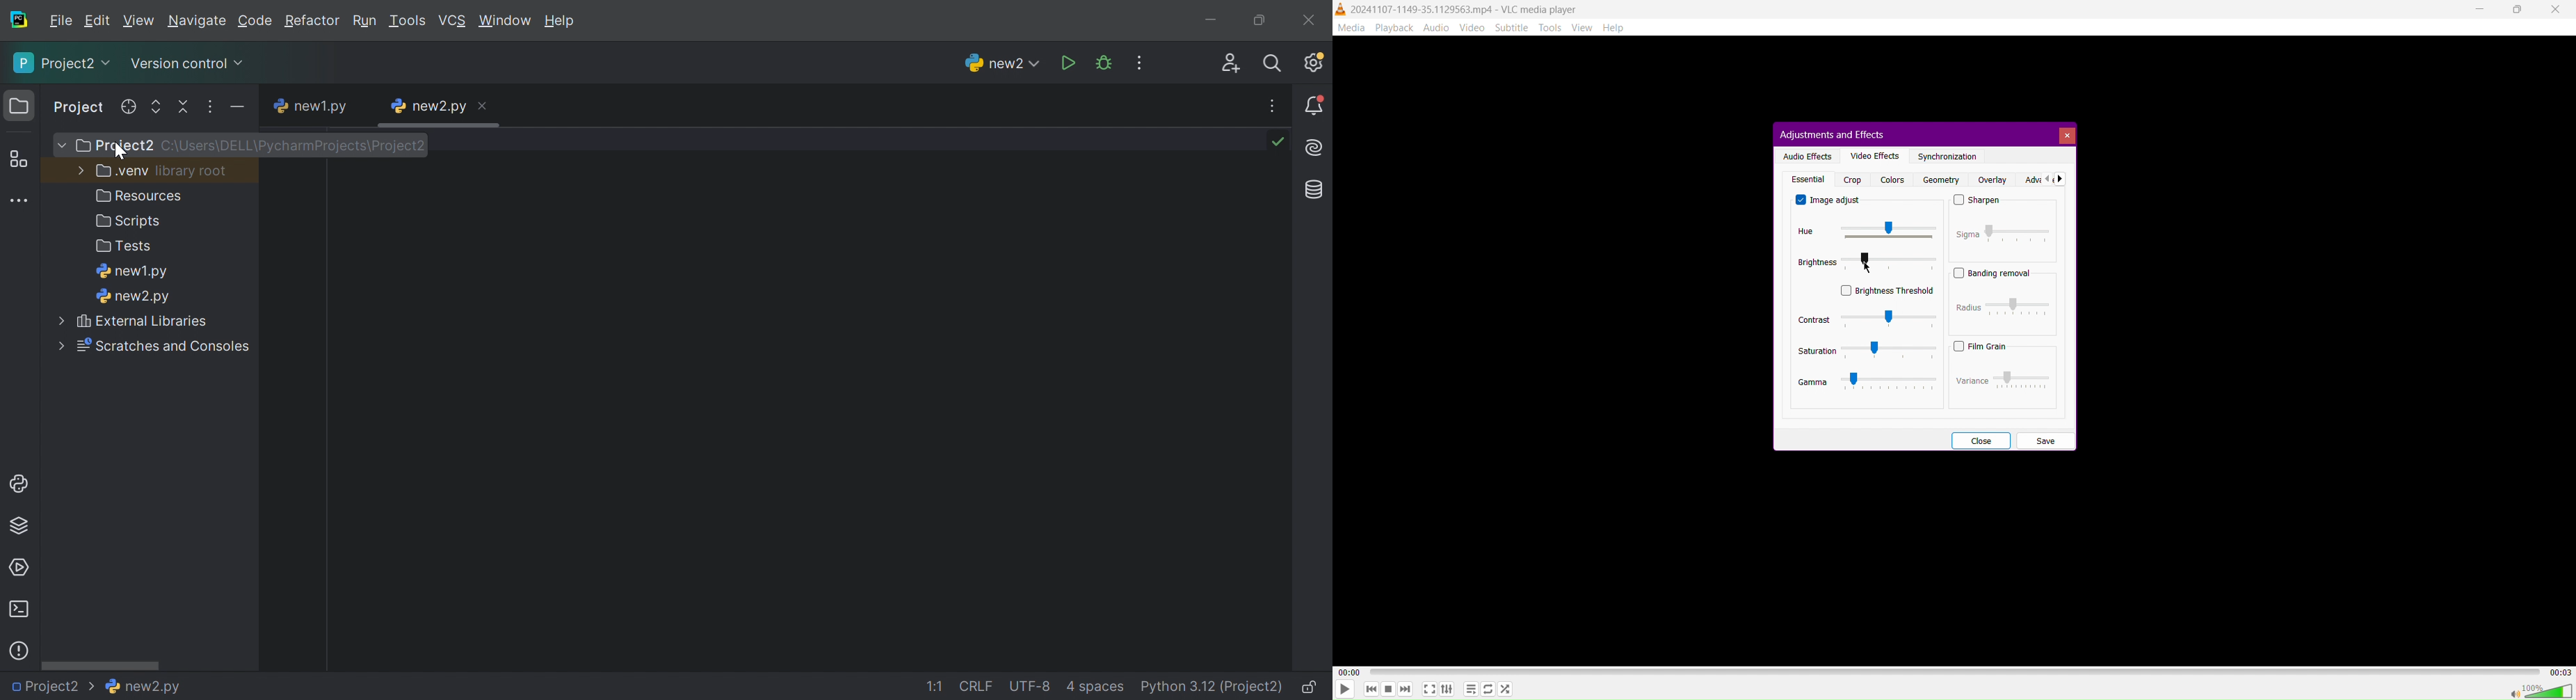  Describe the element at coordinates (1853, 180) in the screenshot. I see `Crop` at that location.